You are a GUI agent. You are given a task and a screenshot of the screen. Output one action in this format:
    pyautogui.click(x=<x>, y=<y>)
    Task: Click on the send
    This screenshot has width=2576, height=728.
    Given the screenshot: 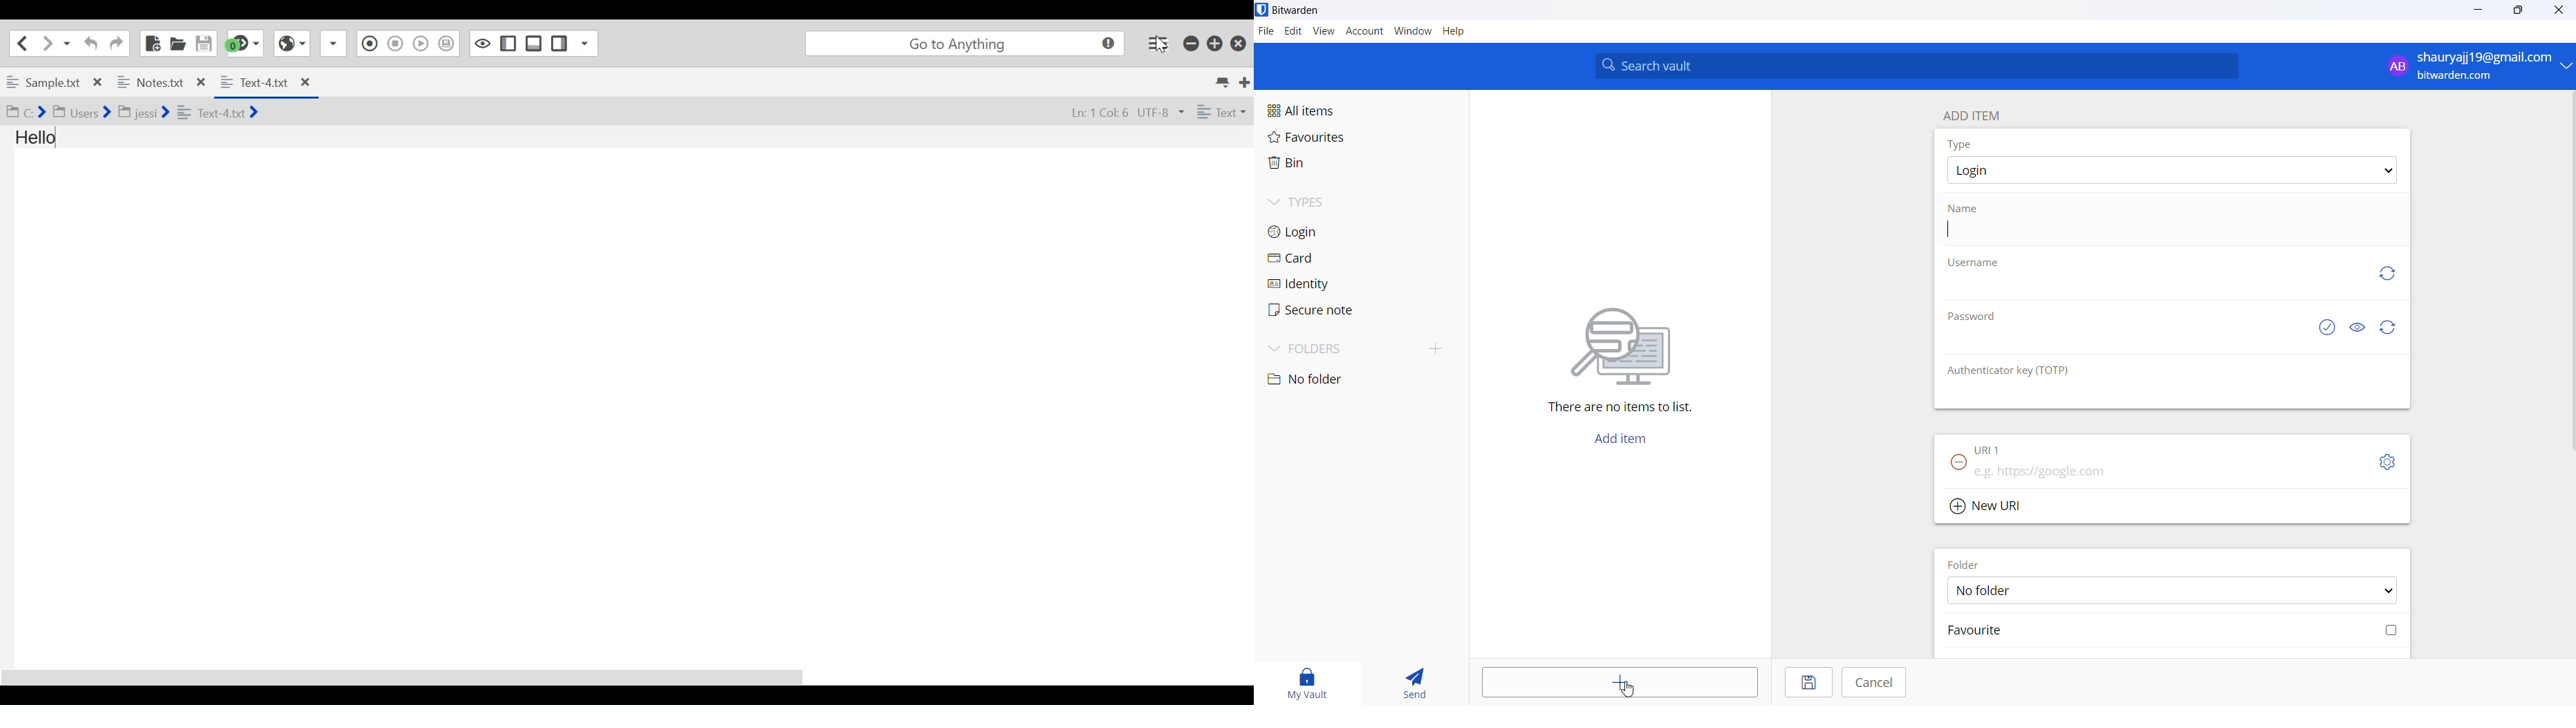 What is the action you would take?
    pyautogui.click(x=1416, y=684)
    